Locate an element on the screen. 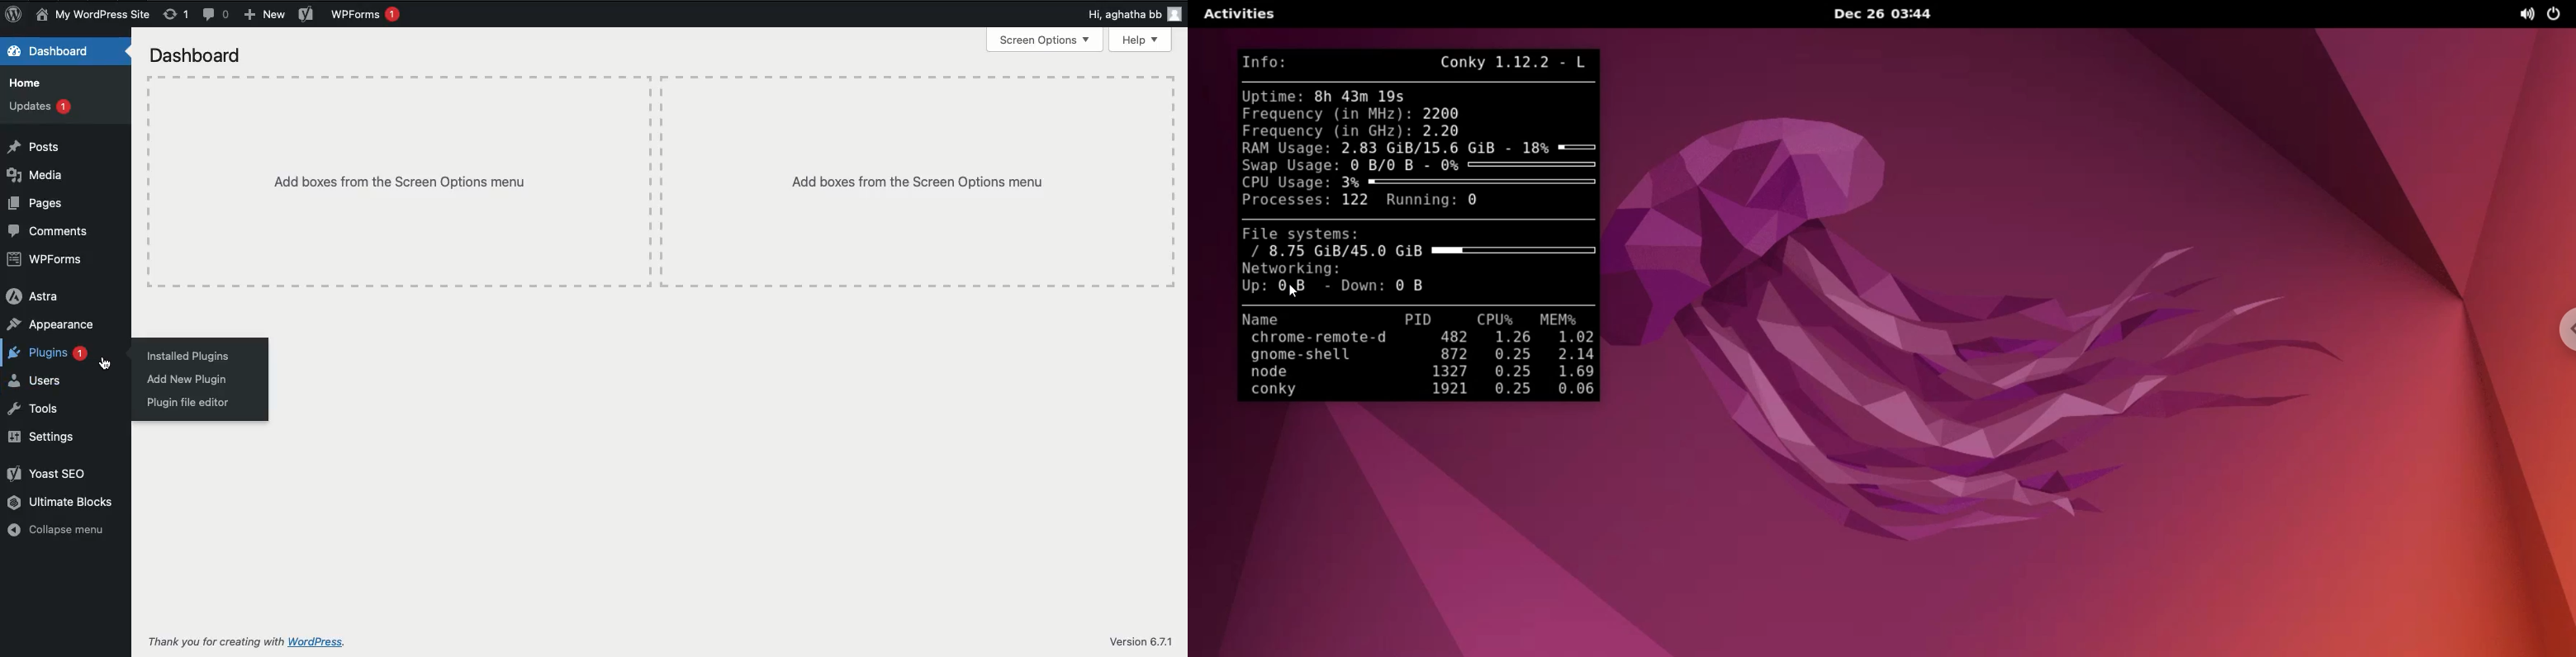 The image size is (2576, 672). Add boxes from the Screen options menu is located at coordinates (920, 180).